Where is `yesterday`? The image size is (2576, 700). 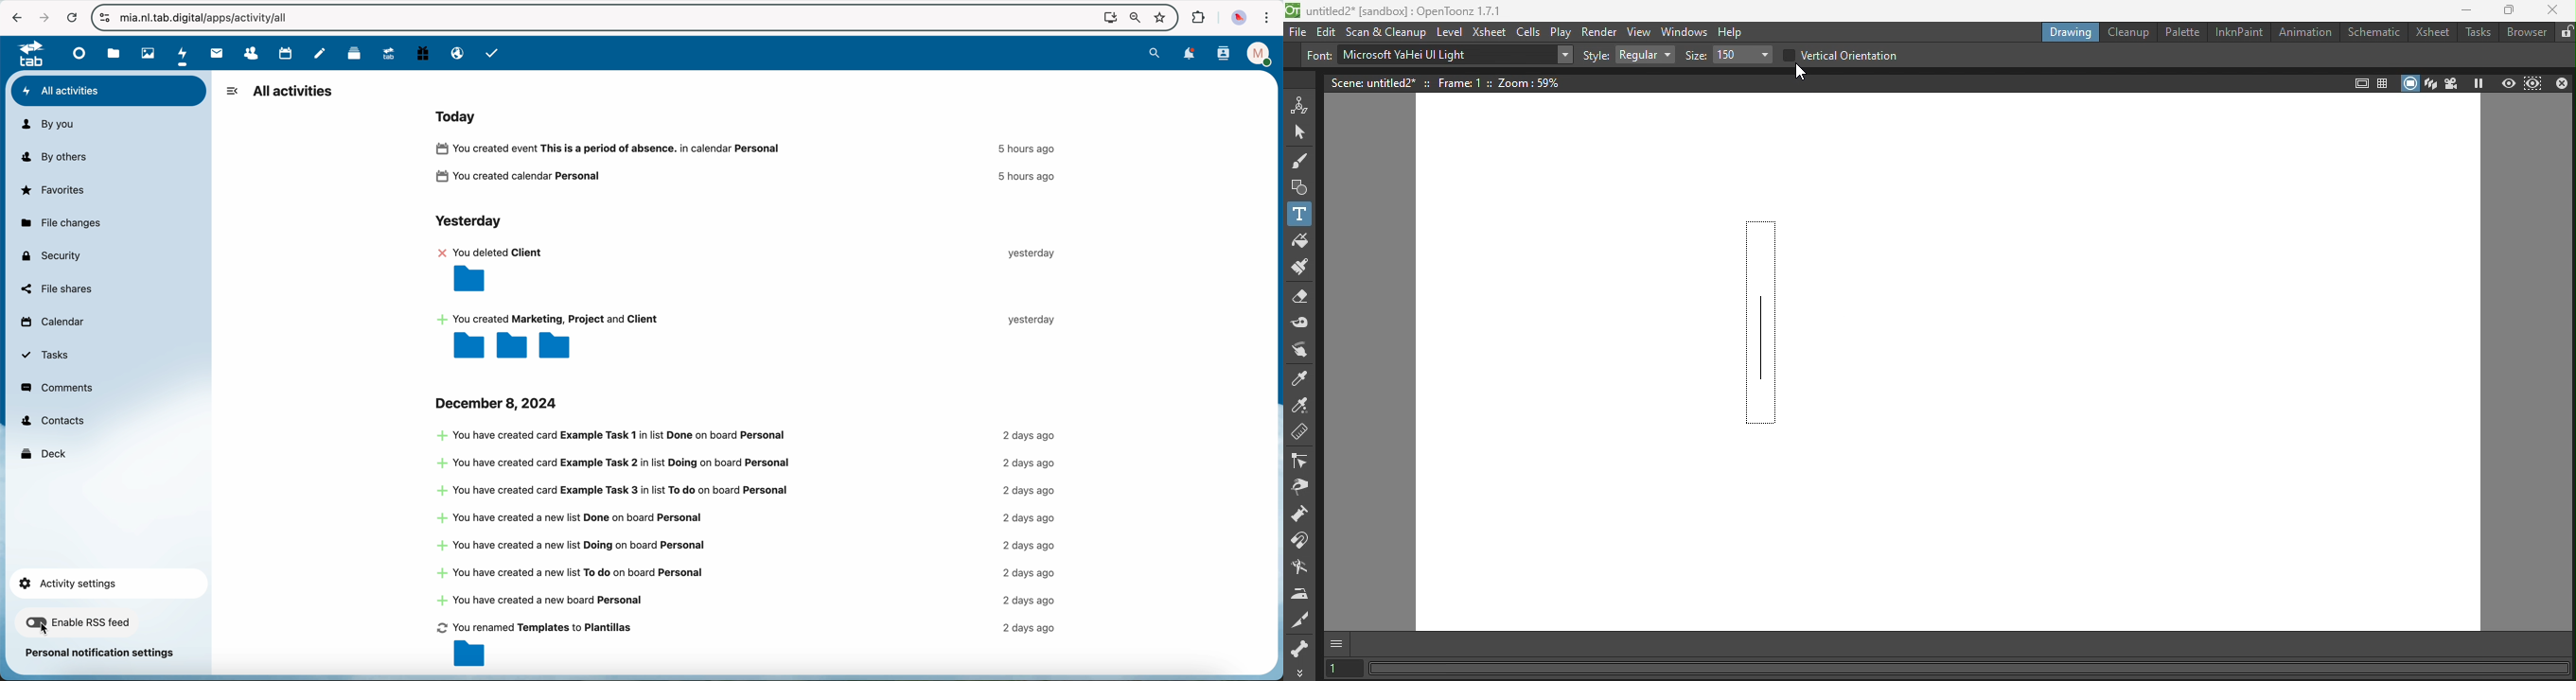
yesterday is located at coordinates (467, 222).